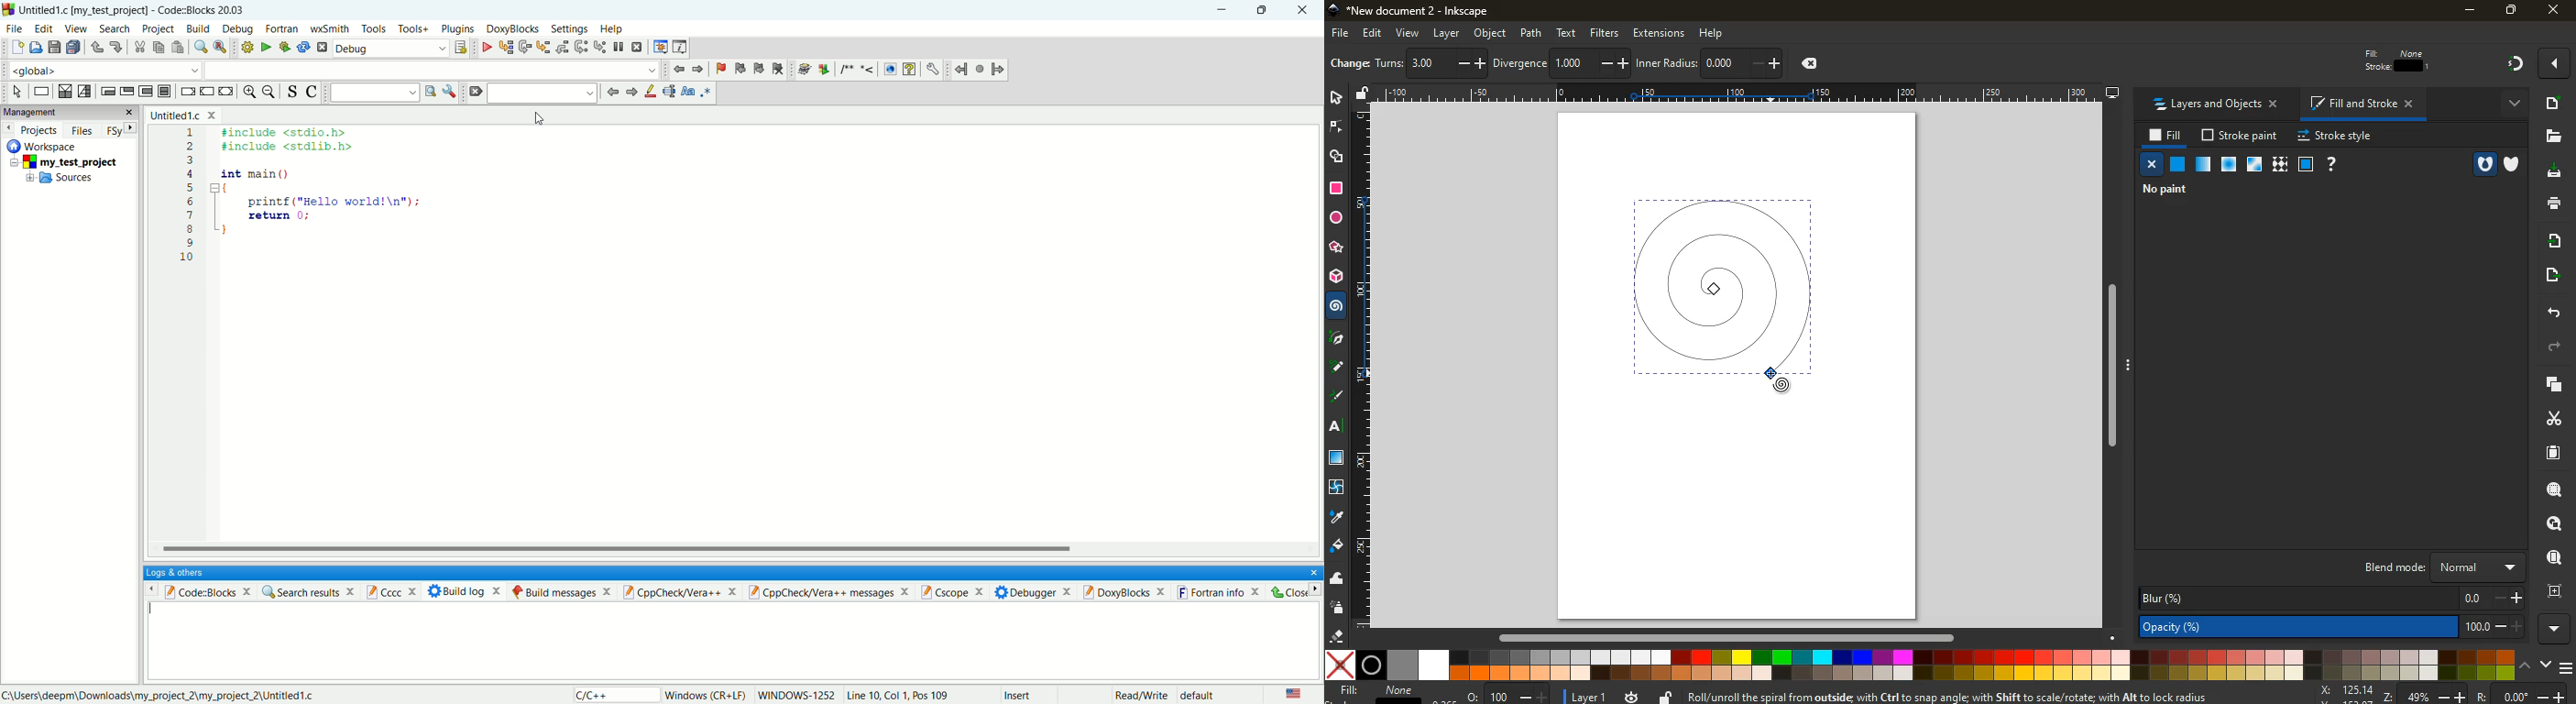 The width and height of the screenshot is (2576, 728). What do you see at coordinates (1303, 10) in the screenshot?
I see `close` at bounding box center [1303, 10].